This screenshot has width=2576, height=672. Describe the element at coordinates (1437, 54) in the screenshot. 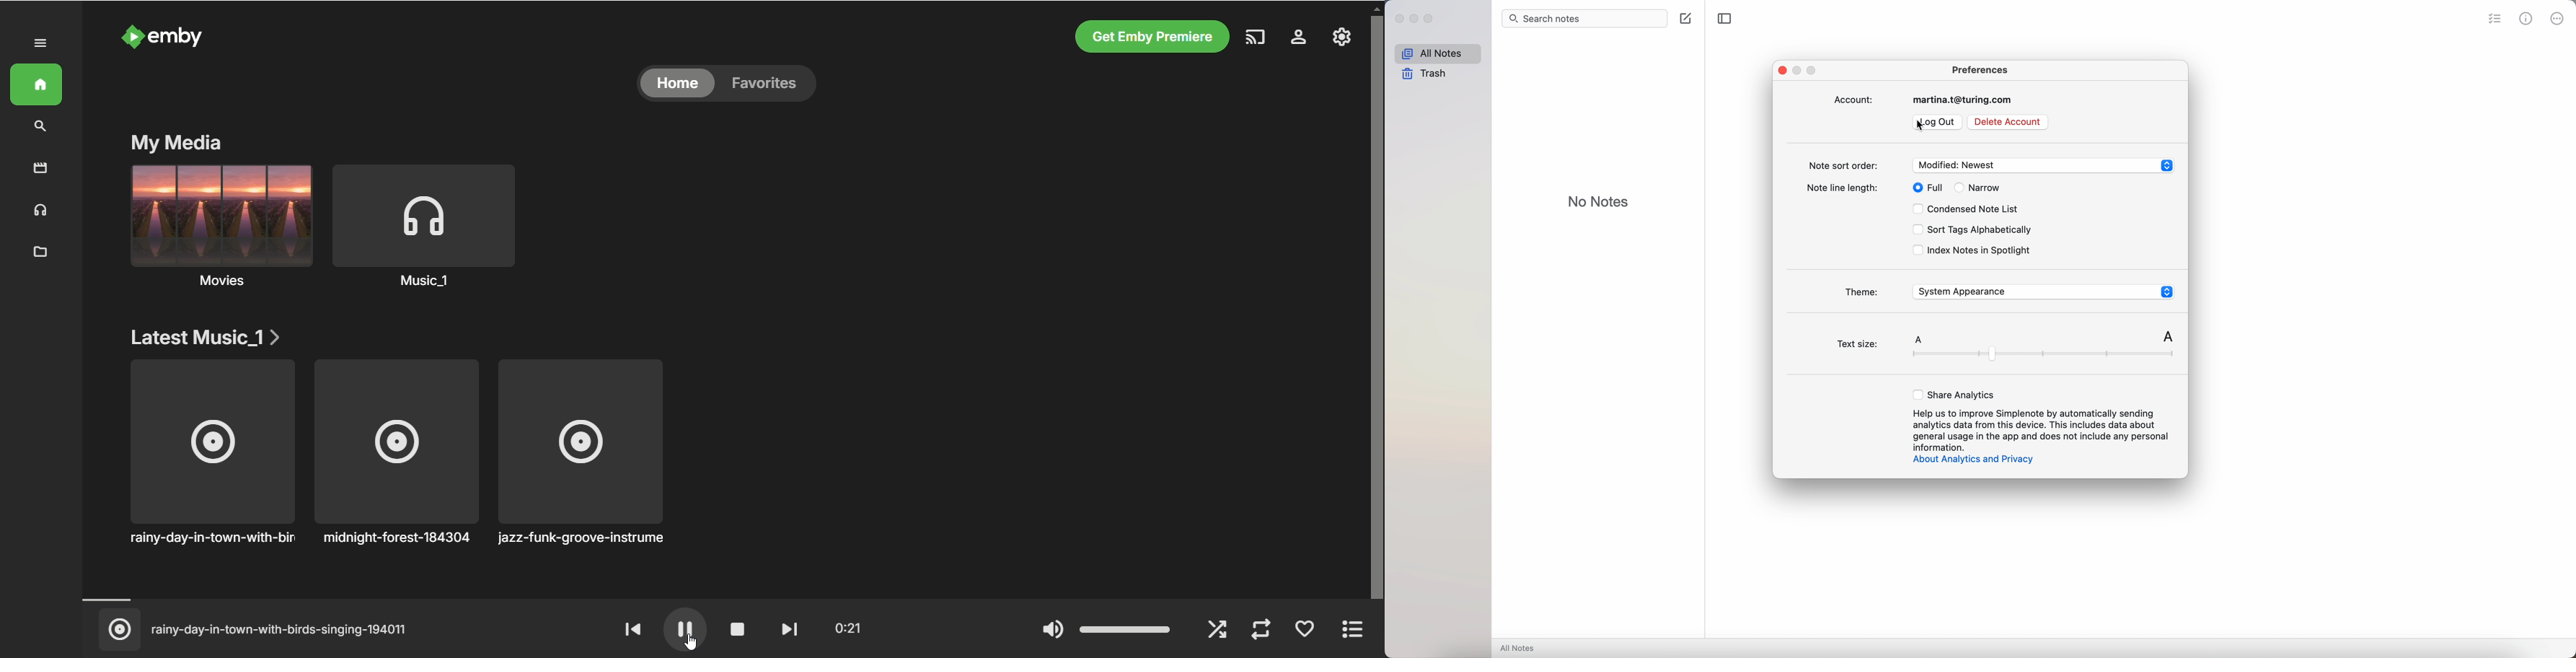

I see `all notes` at that location.